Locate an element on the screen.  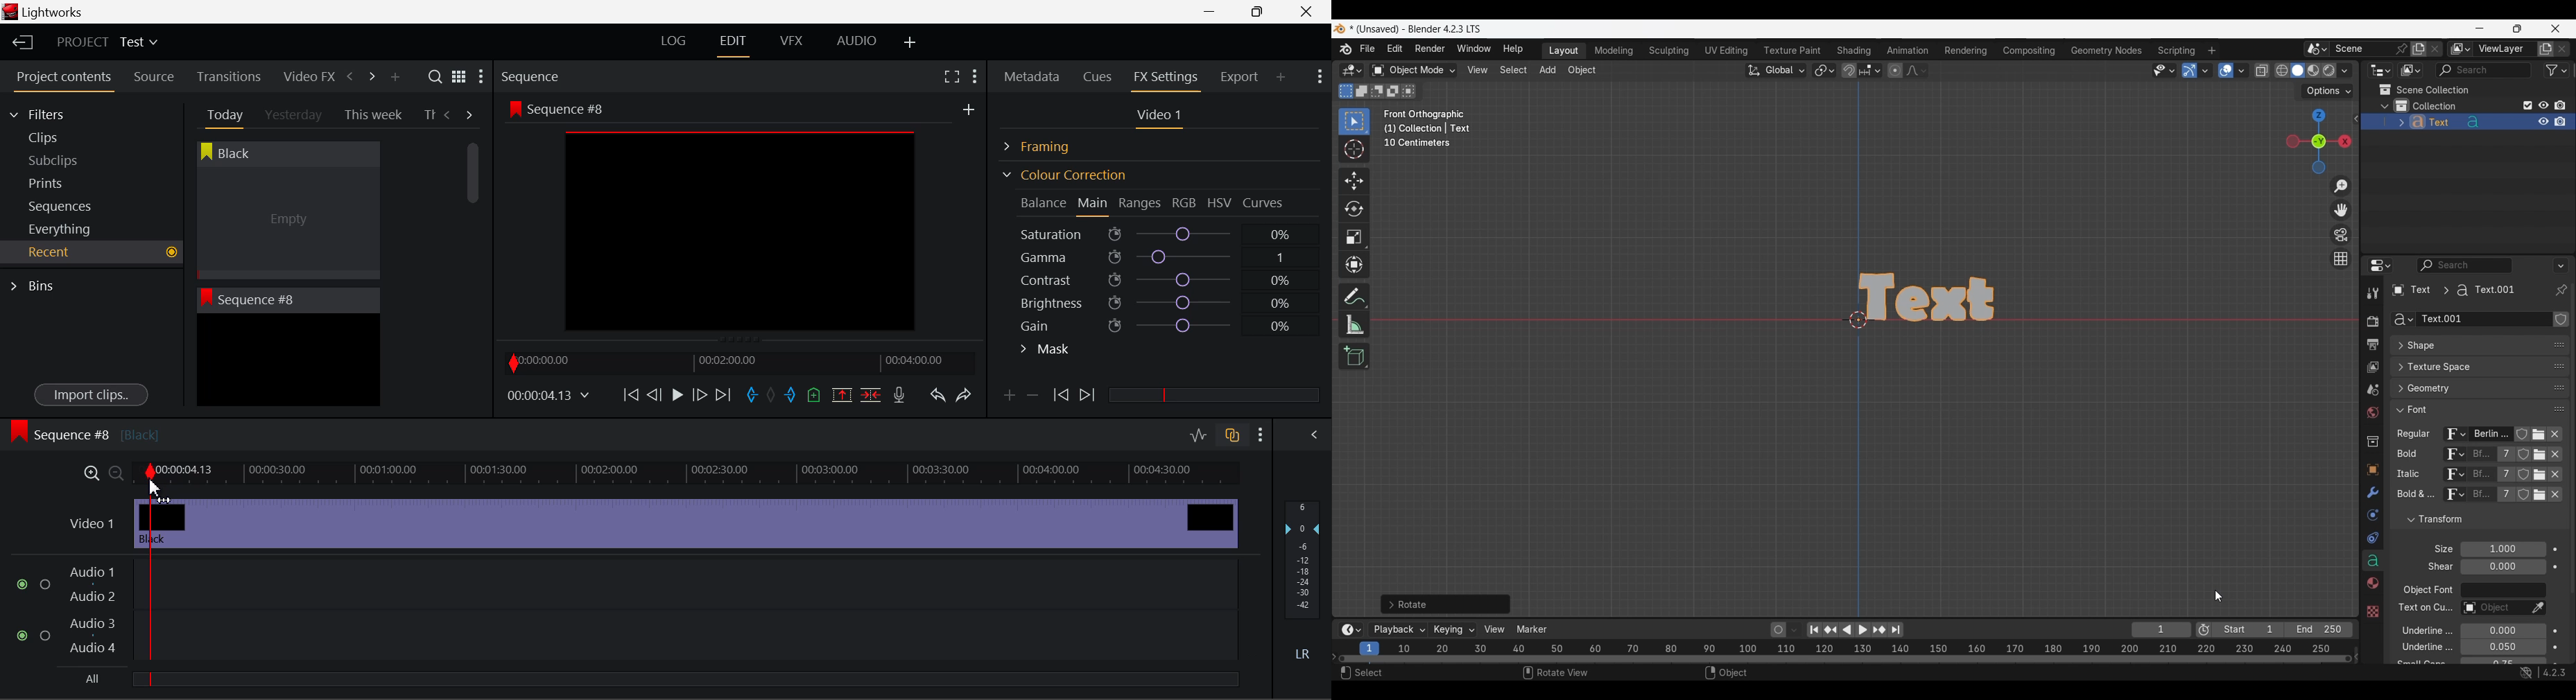
Export Panel is located at coordinates (1241, 76).